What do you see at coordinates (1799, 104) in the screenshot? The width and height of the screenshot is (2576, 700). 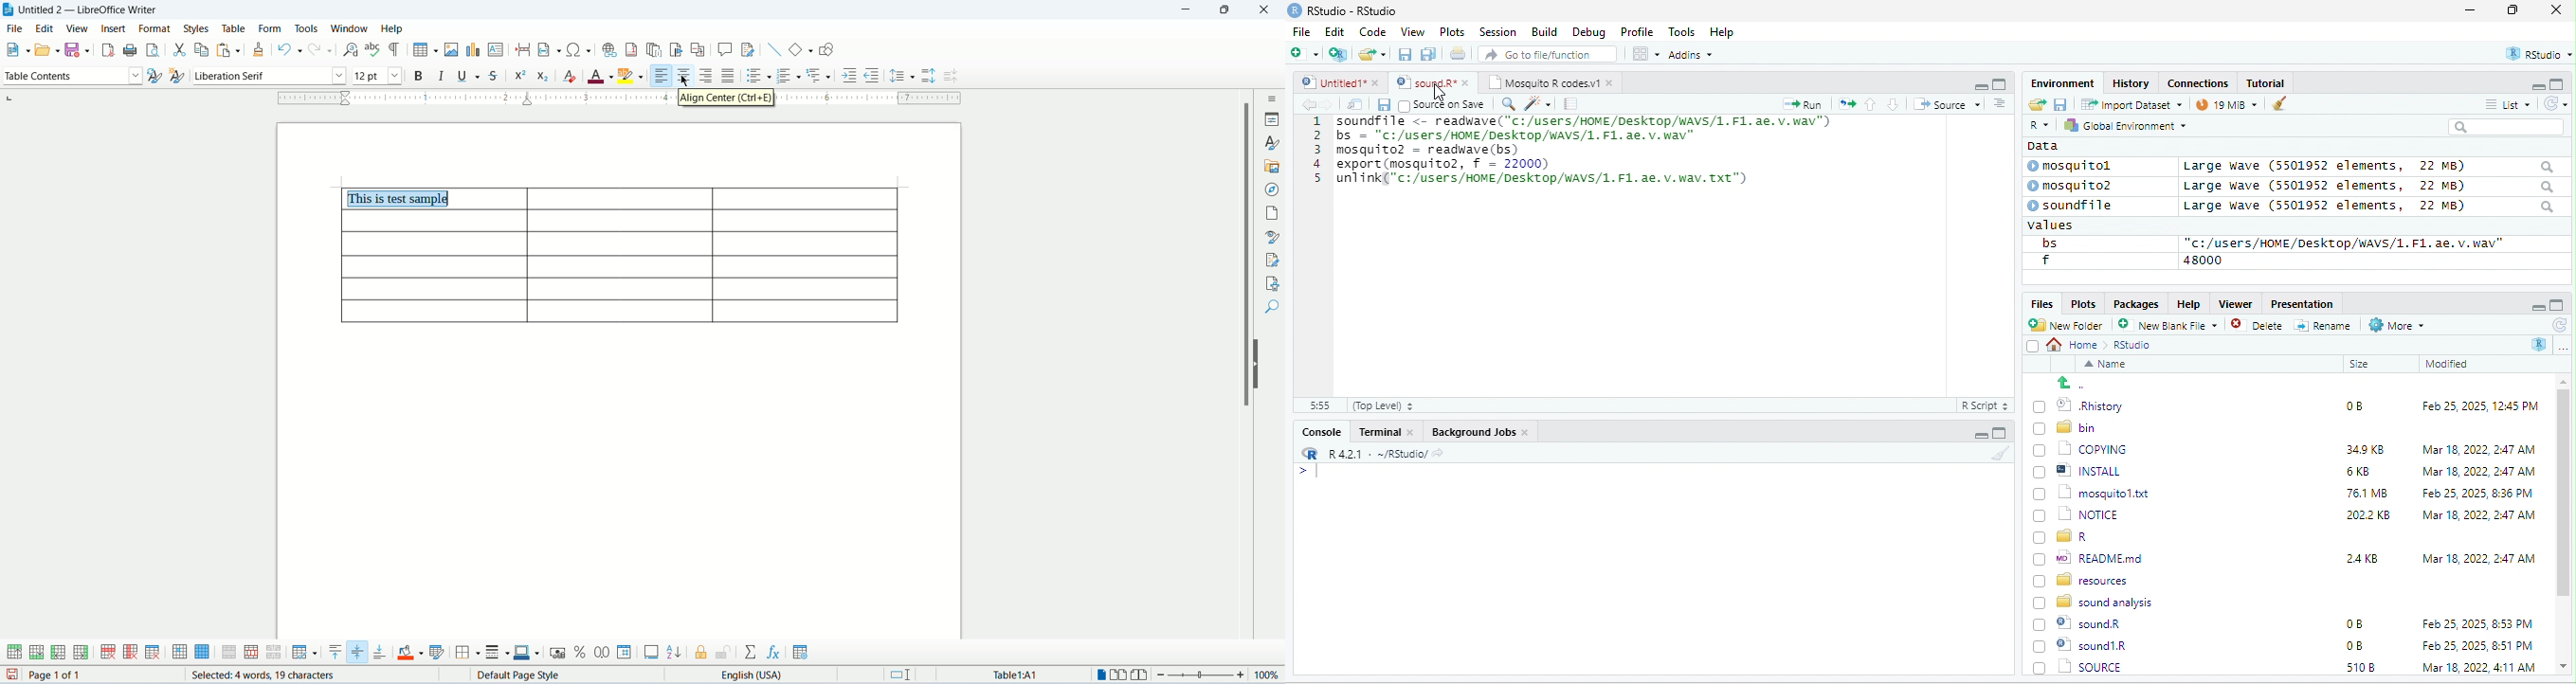 I see `Run` at bounding box center [1799, 104].